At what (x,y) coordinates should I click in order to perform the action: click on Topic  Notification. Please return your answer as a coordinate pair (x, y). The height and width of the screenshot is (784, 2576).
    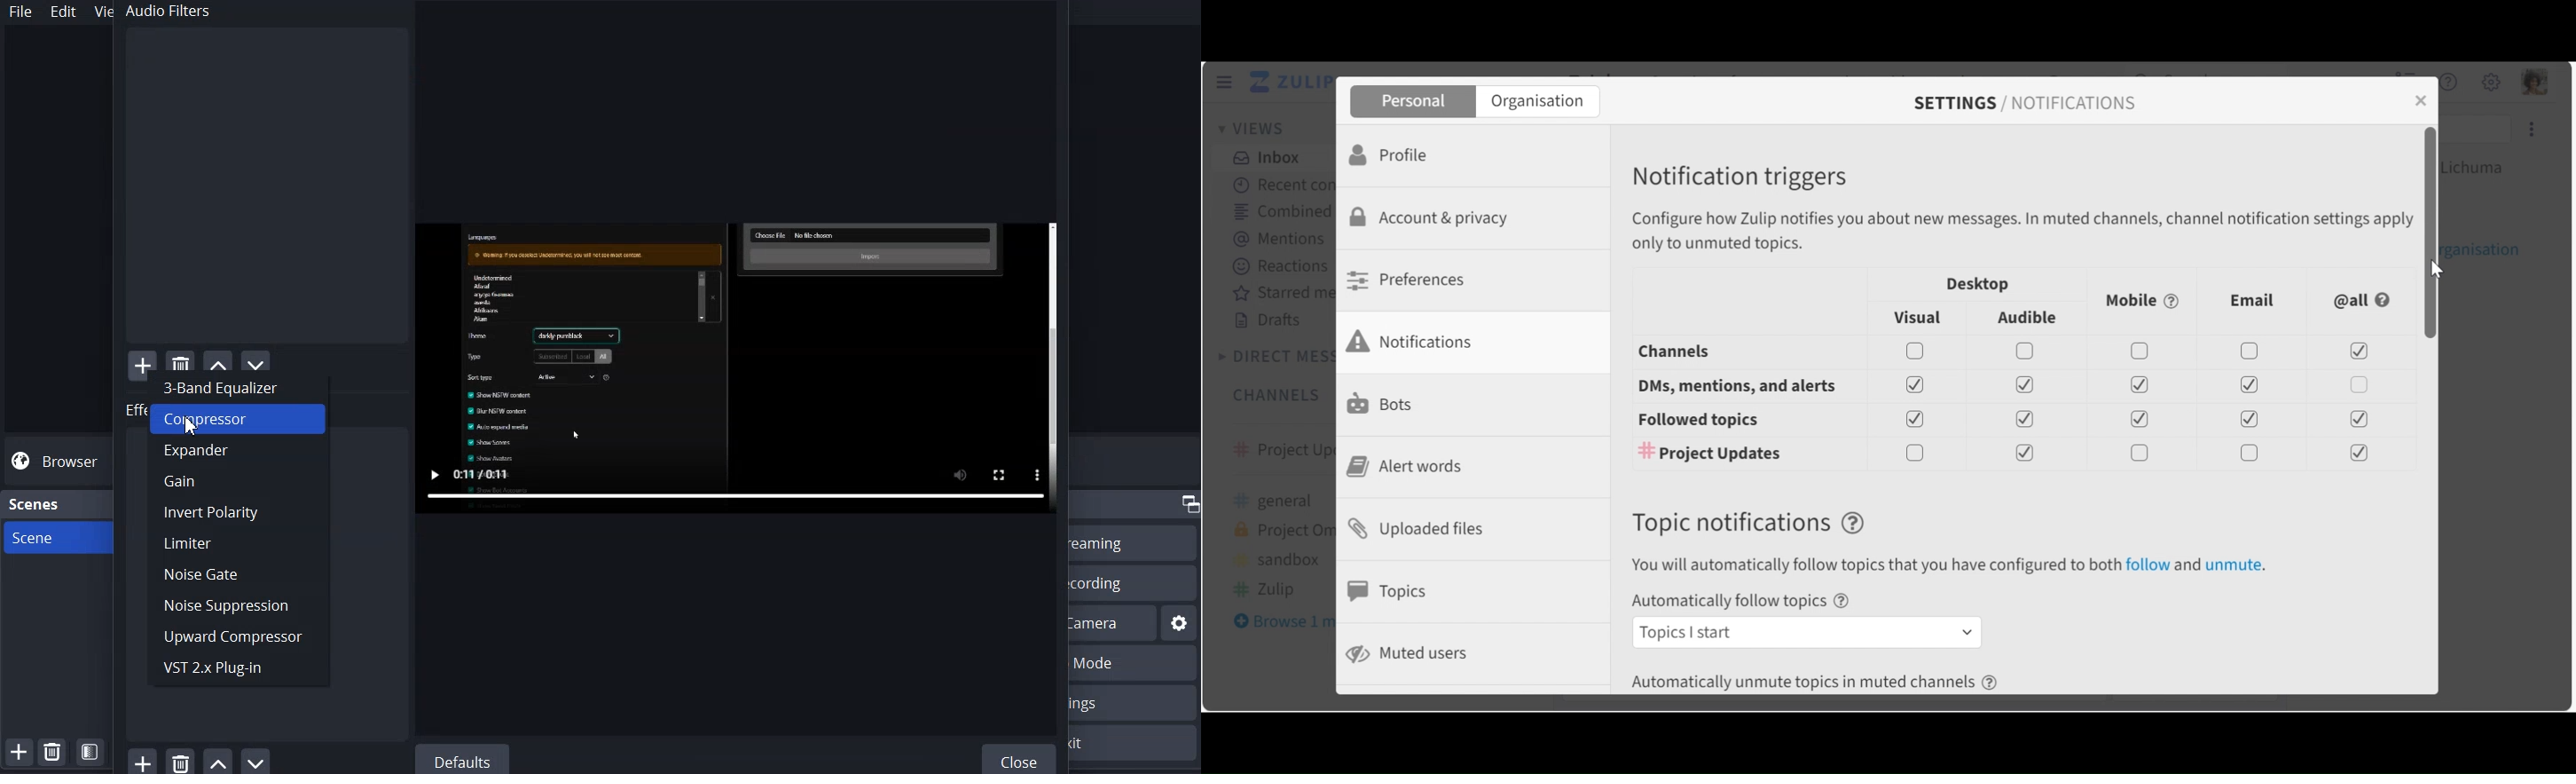
    Looking at the image, I should click on (1752, 525).